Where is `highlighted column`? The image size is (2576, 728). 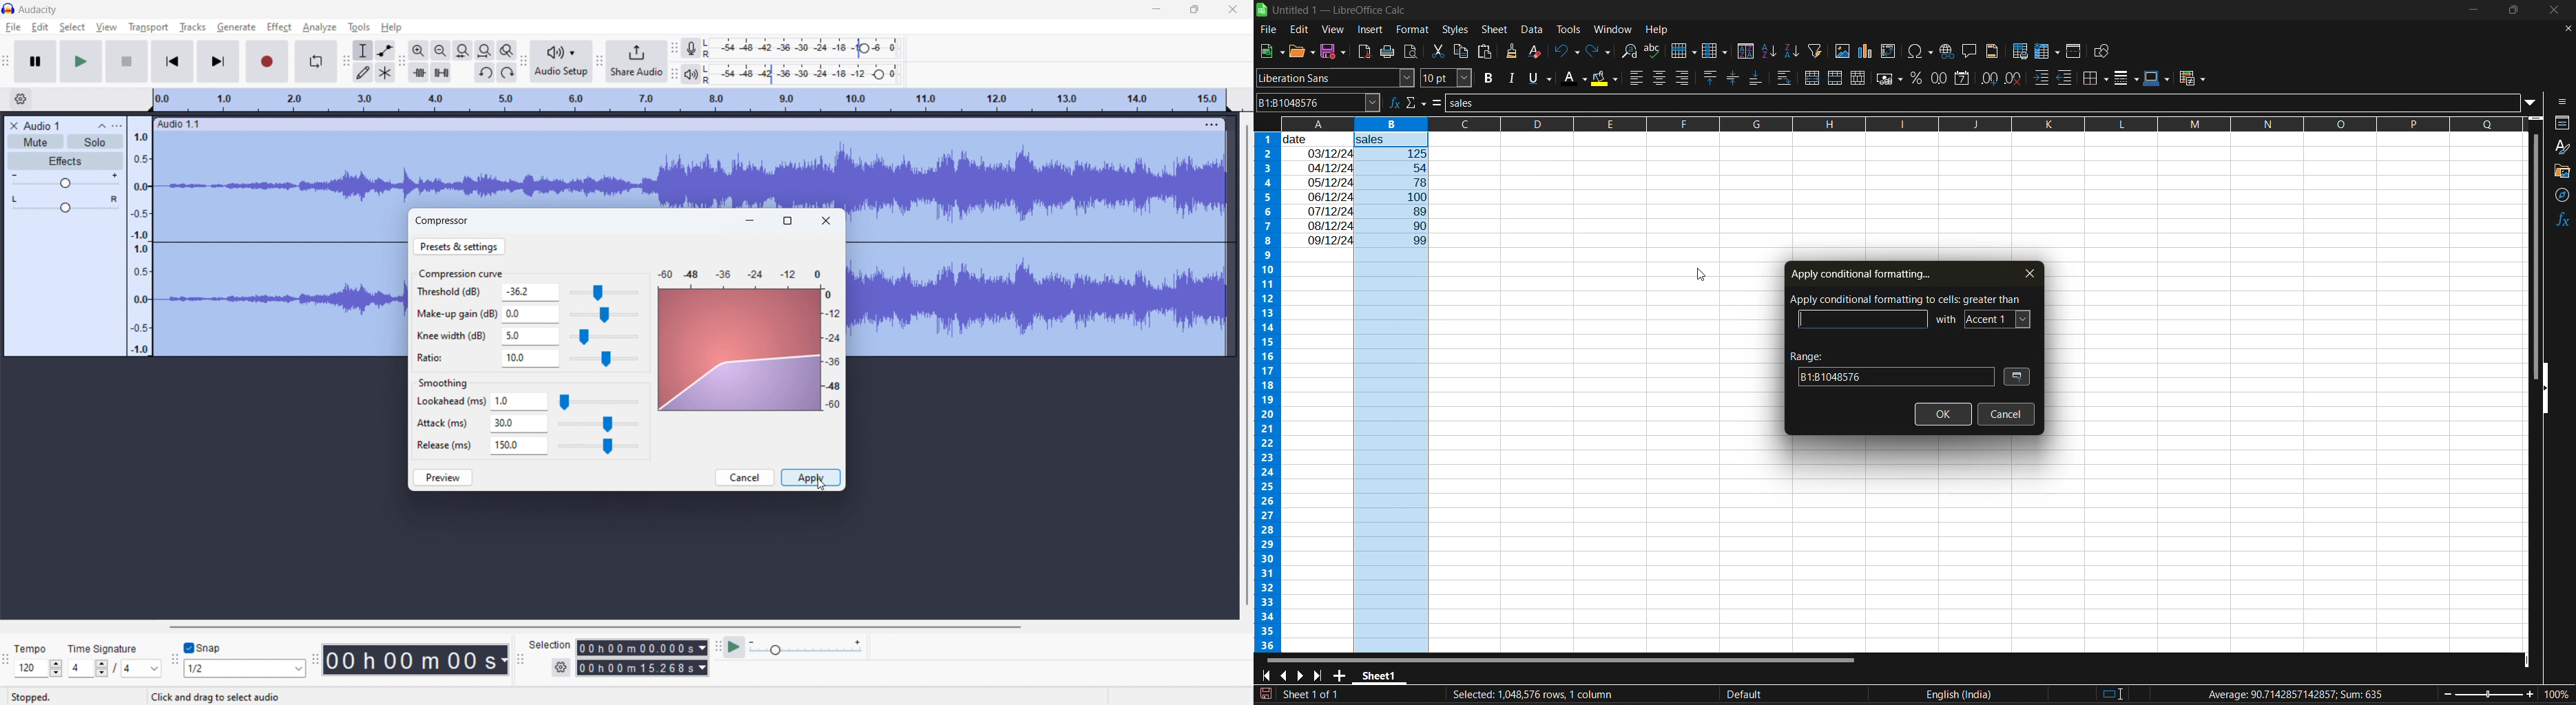
highlighted column is located at coordinates (1396, 393).